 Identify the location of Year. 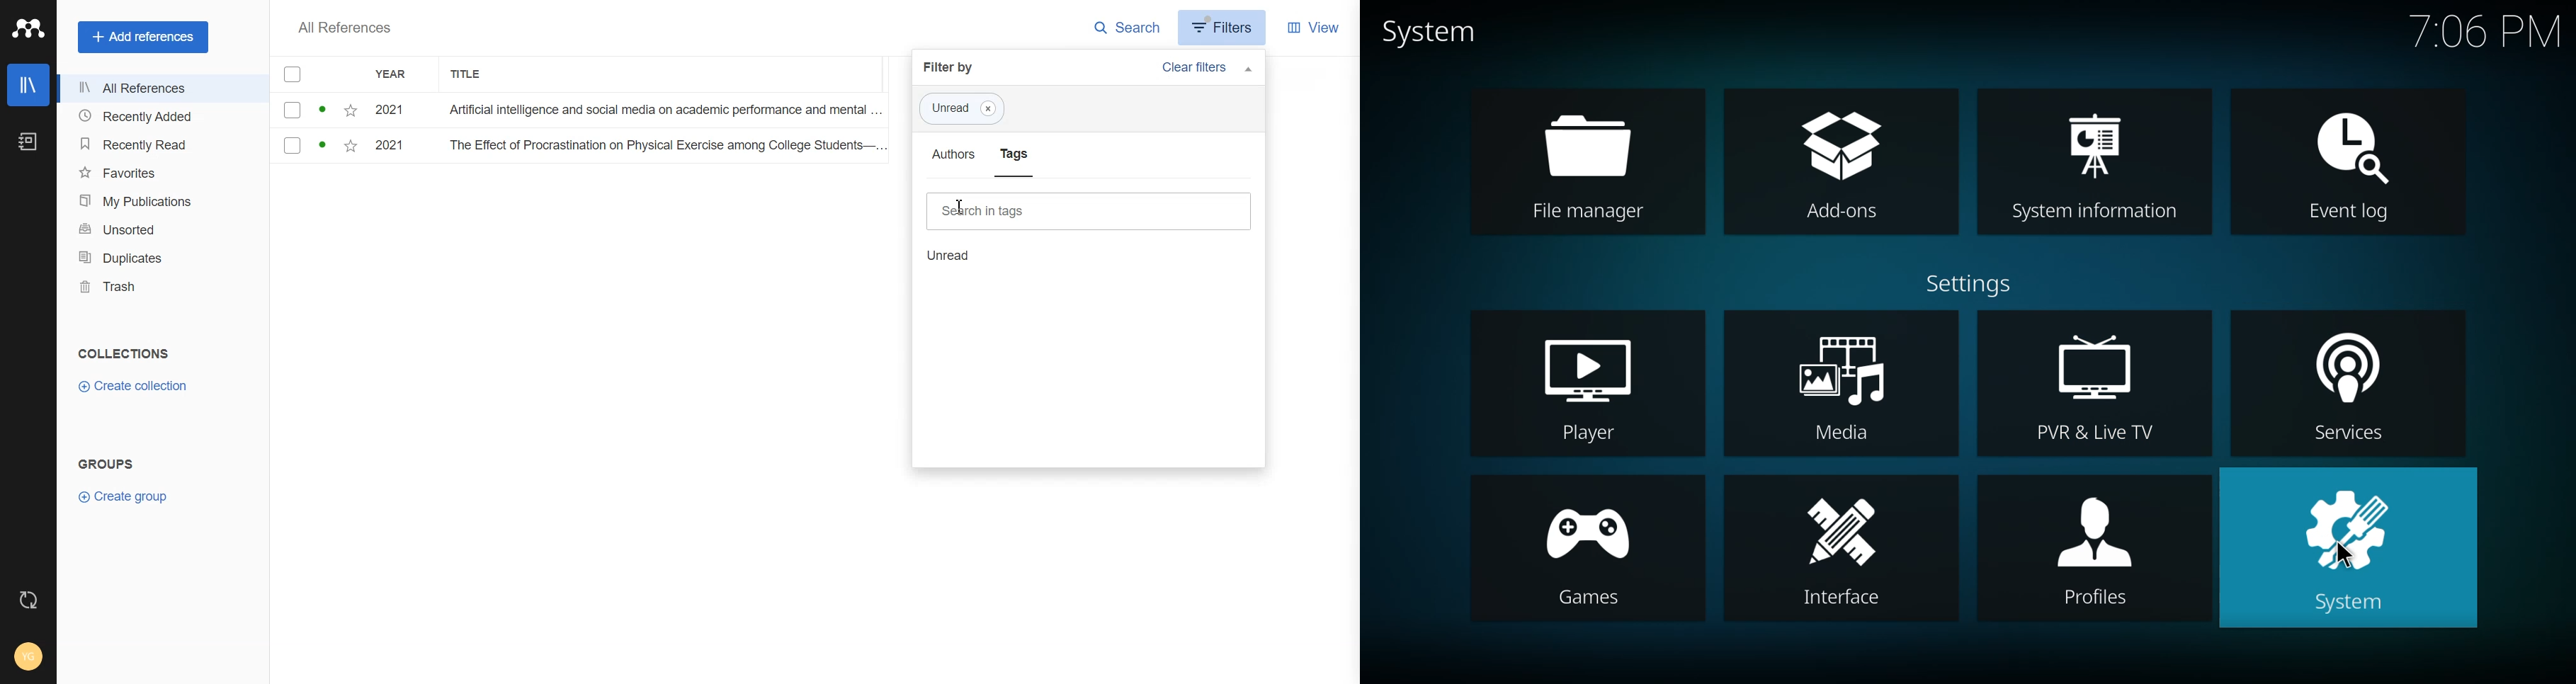
(397, 75).